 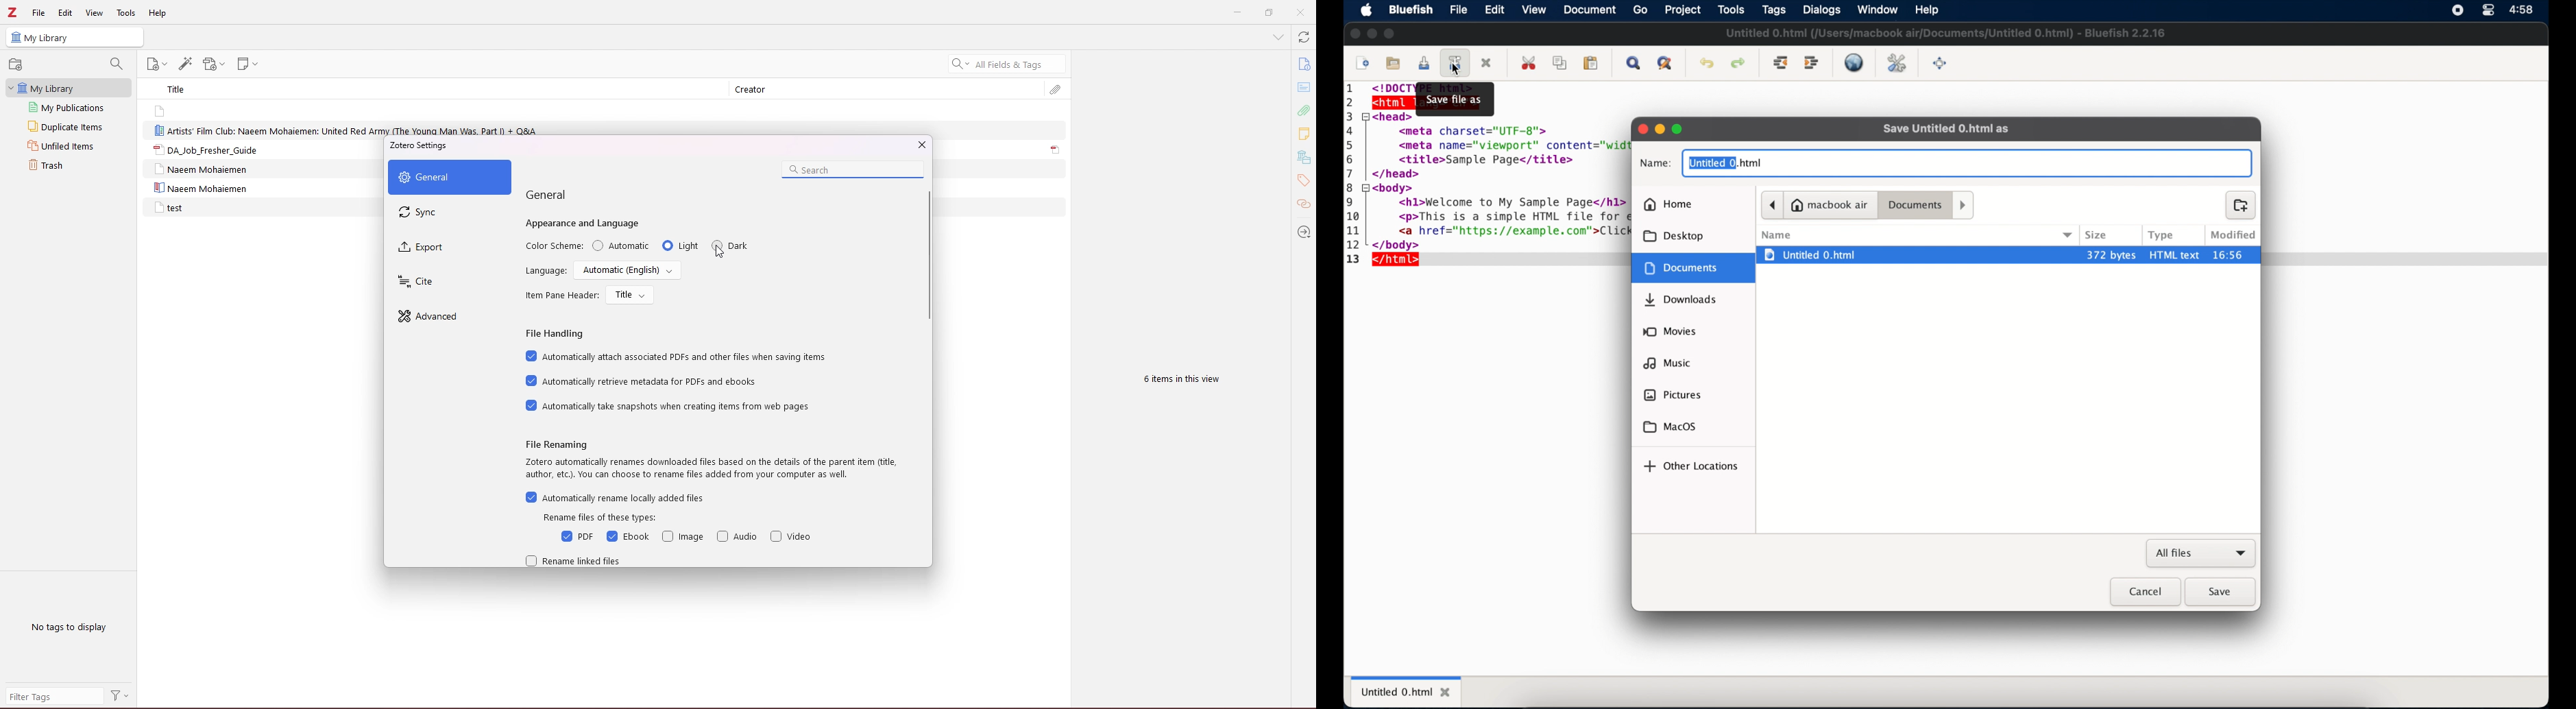 I want to click on @ Automatically take snapshots when creating items from web pages, so click(x=670, y=407).